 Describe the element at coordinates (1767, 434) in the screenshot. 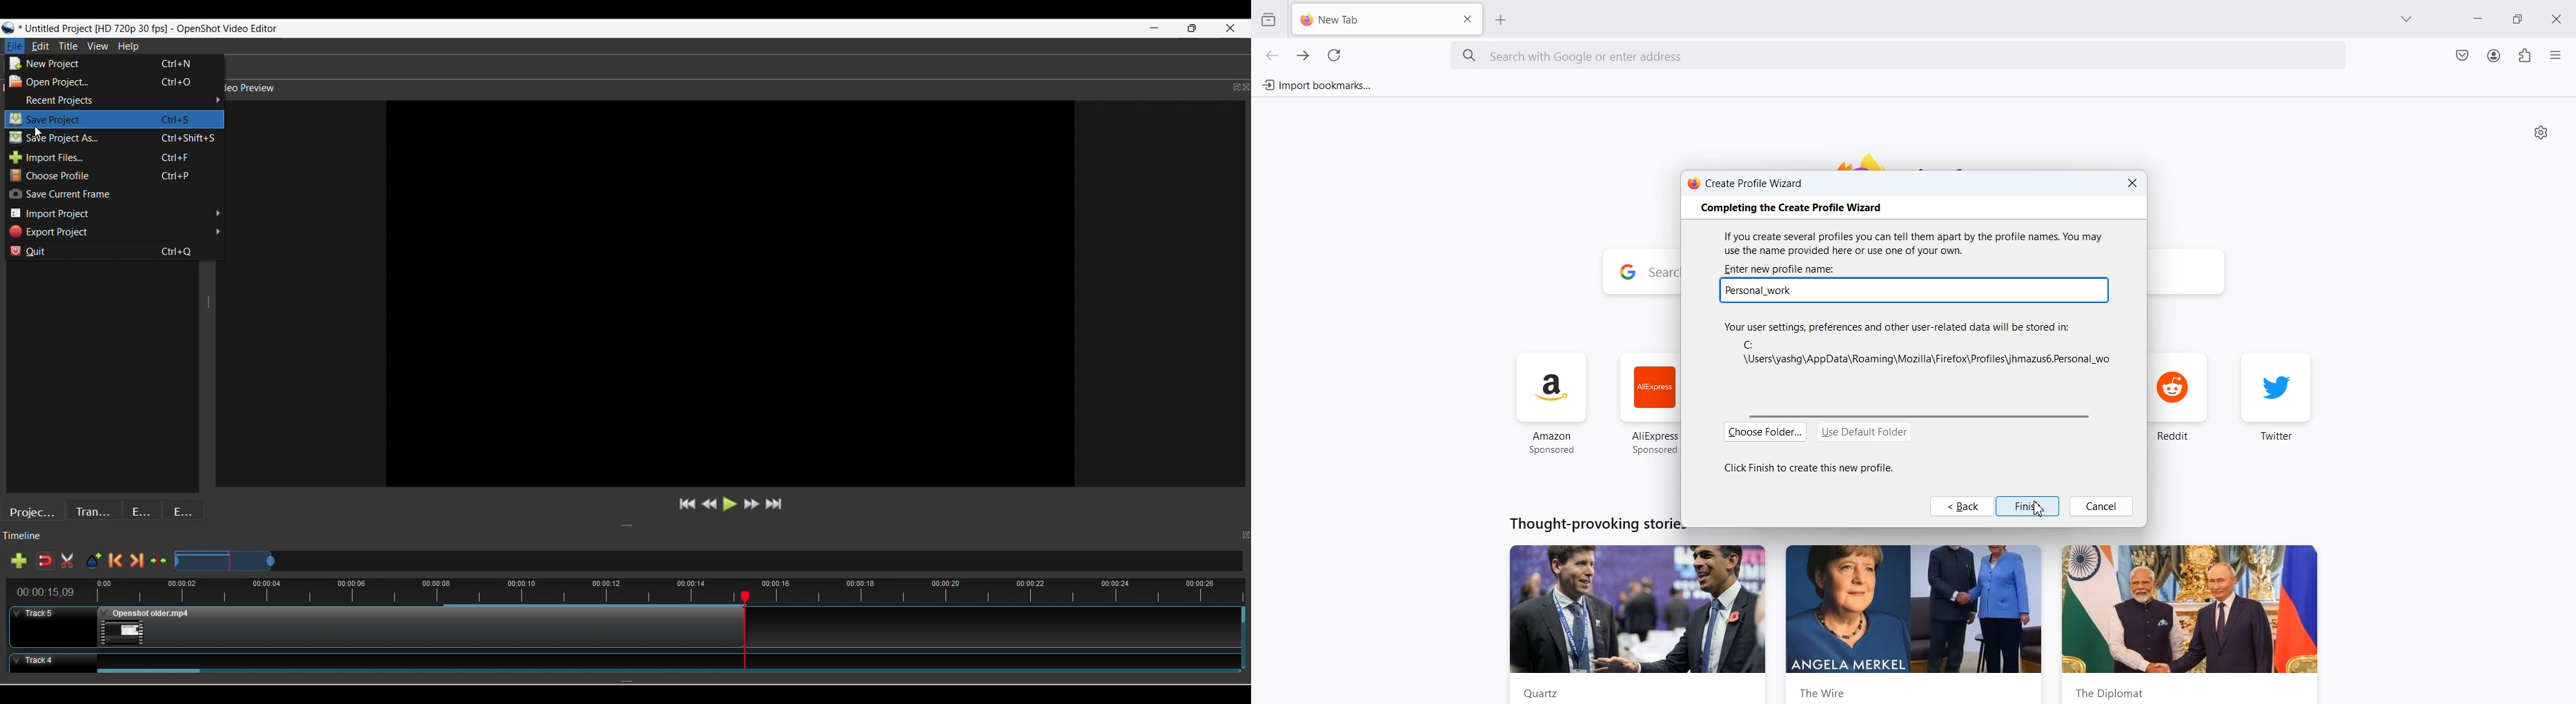

I see `Choose Folder` at that location.